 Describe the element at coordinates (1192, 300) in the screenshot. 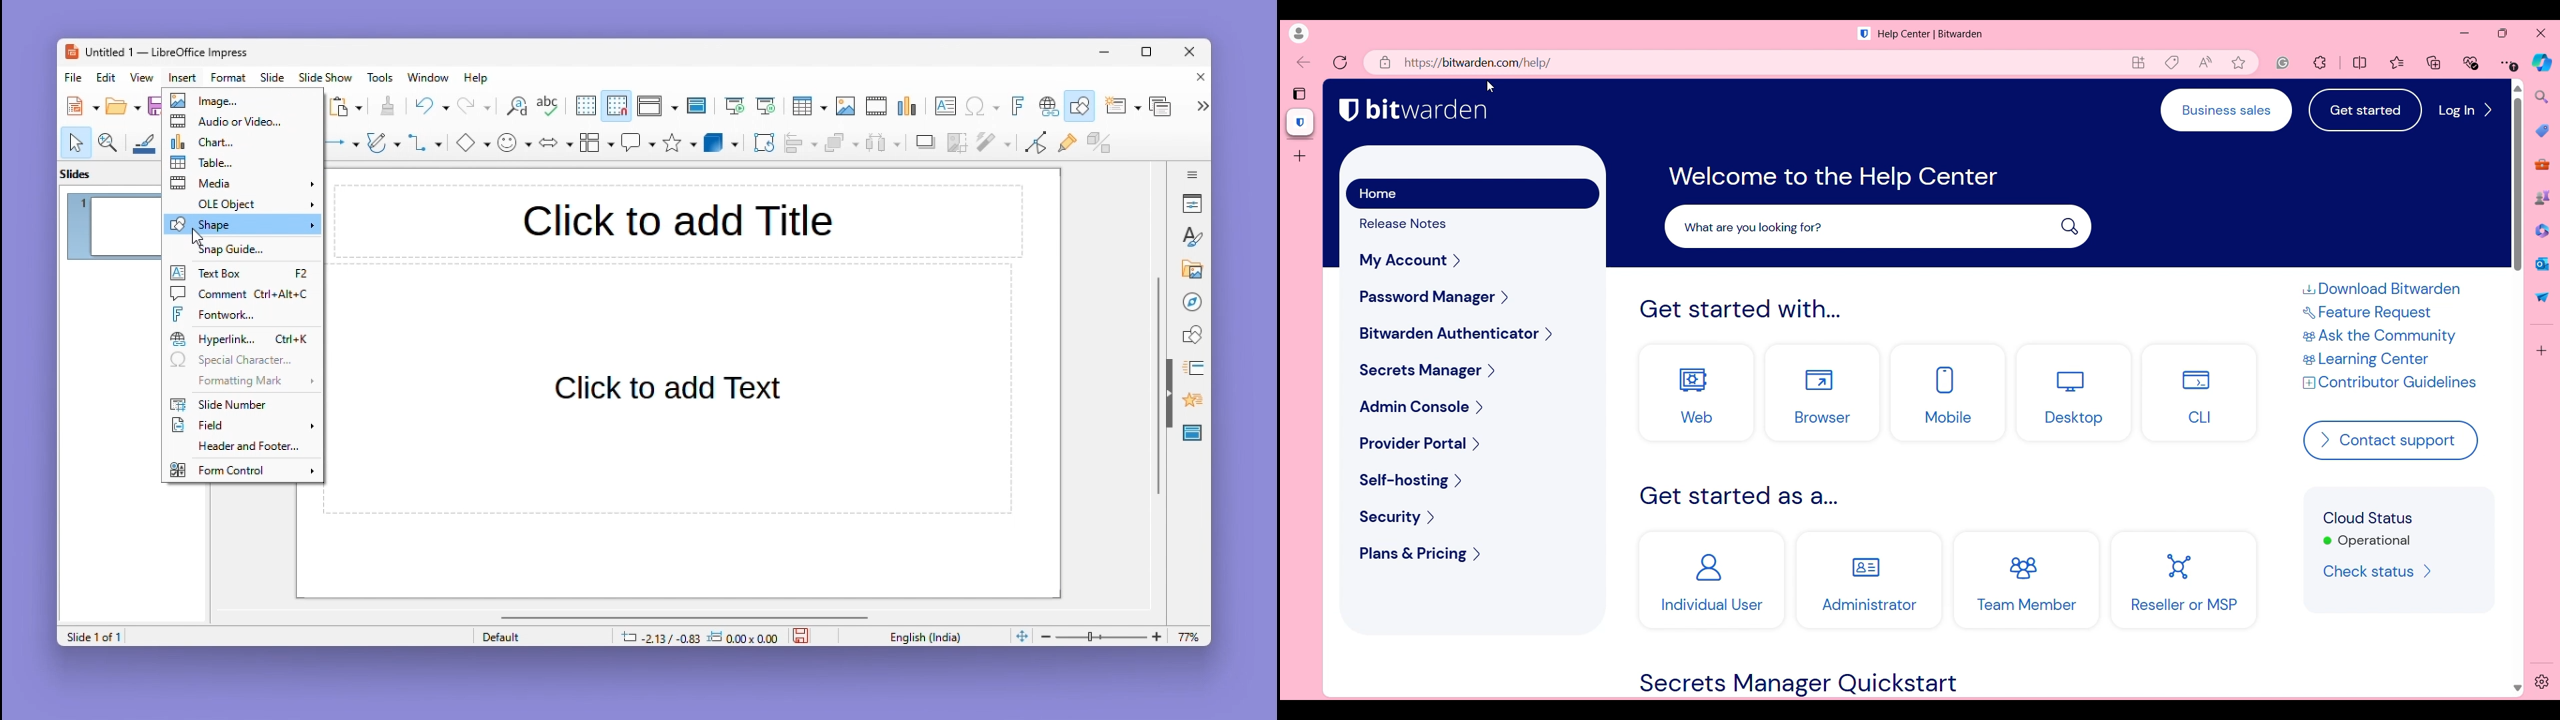

I see `Navigator` at that location.